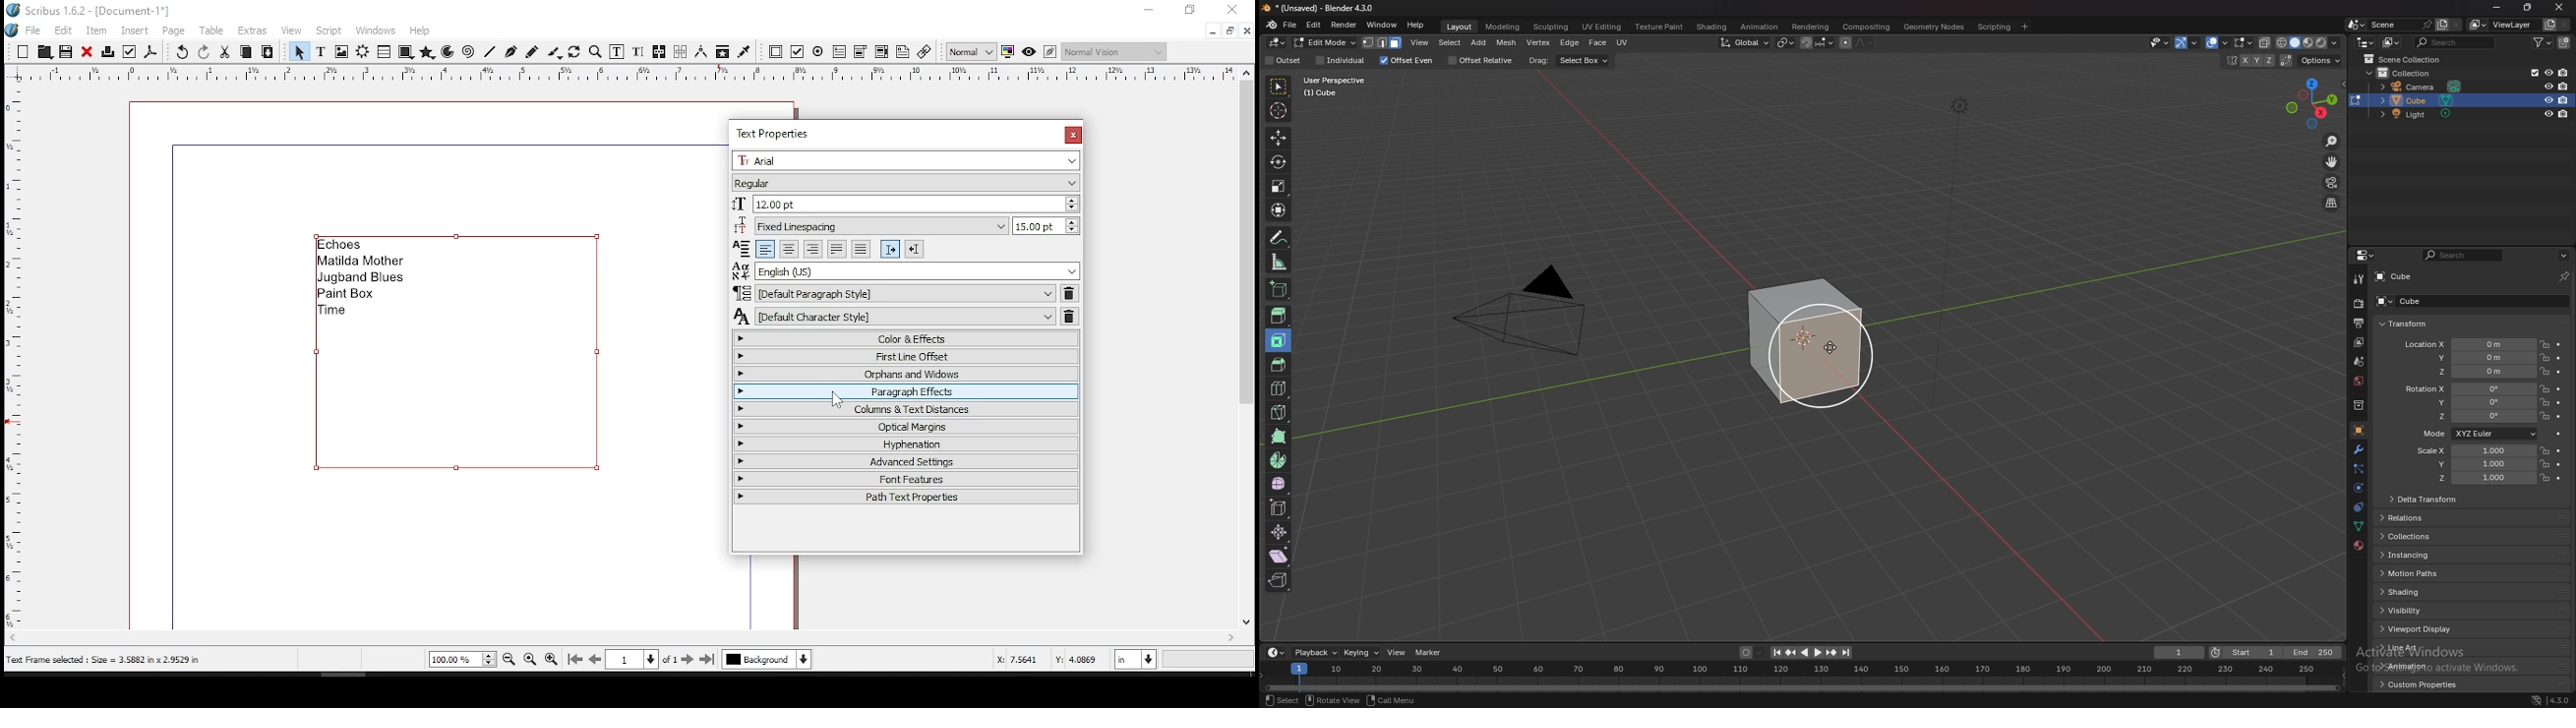 The height and width of the screenshot is (728, 2576). What do you see at coordinates (1282, 700) in the screenshot?
I see `select` at bounding box center [1282, 700].